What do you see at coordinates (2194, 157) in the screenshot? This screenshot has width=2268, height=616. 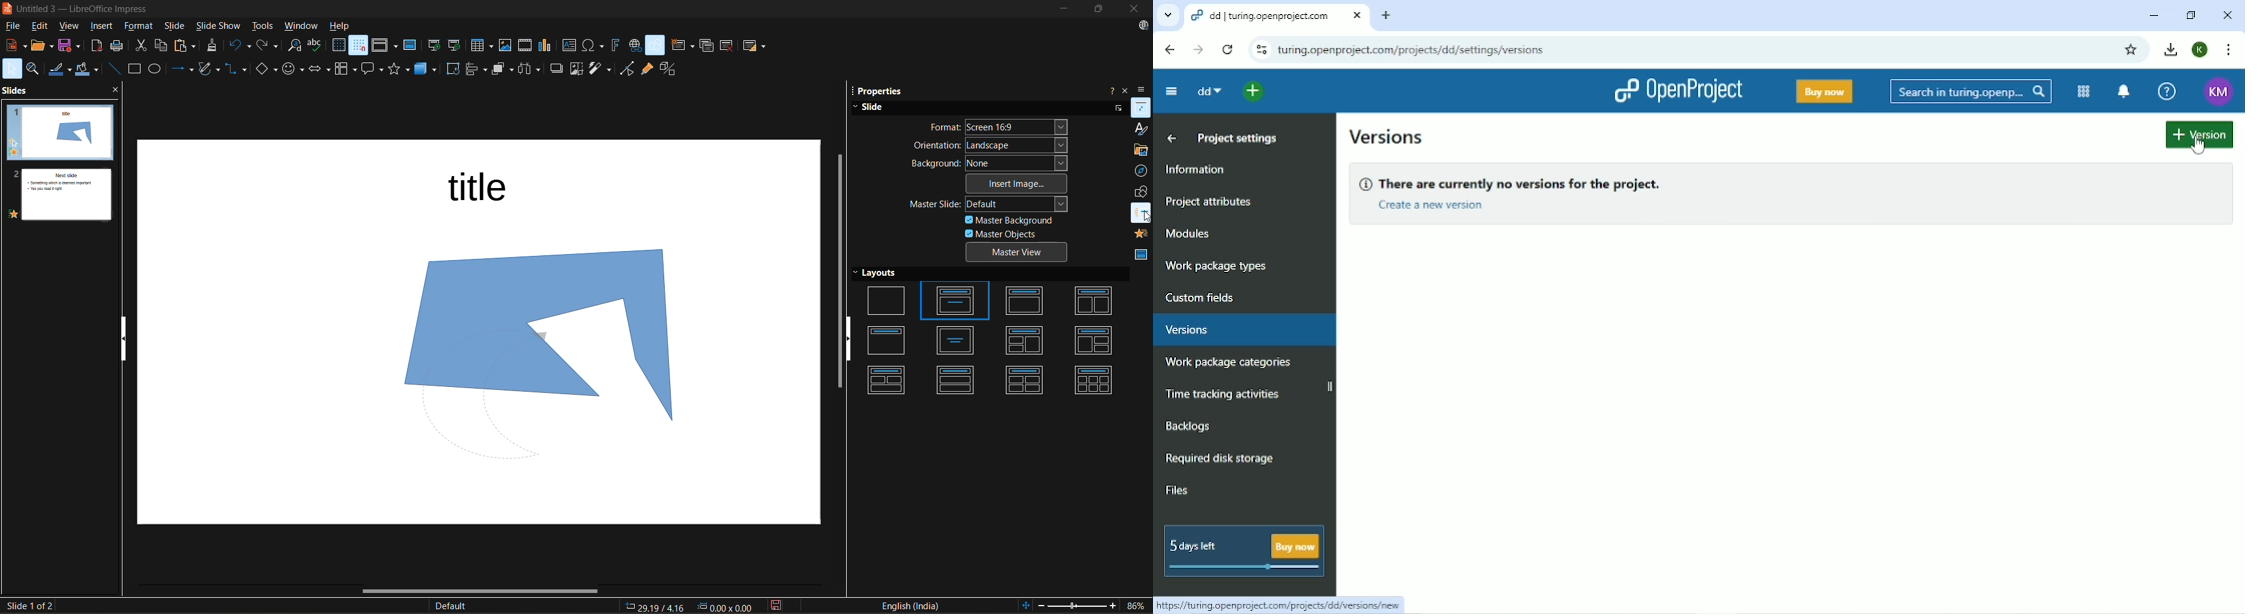 I see `cursor` at bounding box center [2194, 157].